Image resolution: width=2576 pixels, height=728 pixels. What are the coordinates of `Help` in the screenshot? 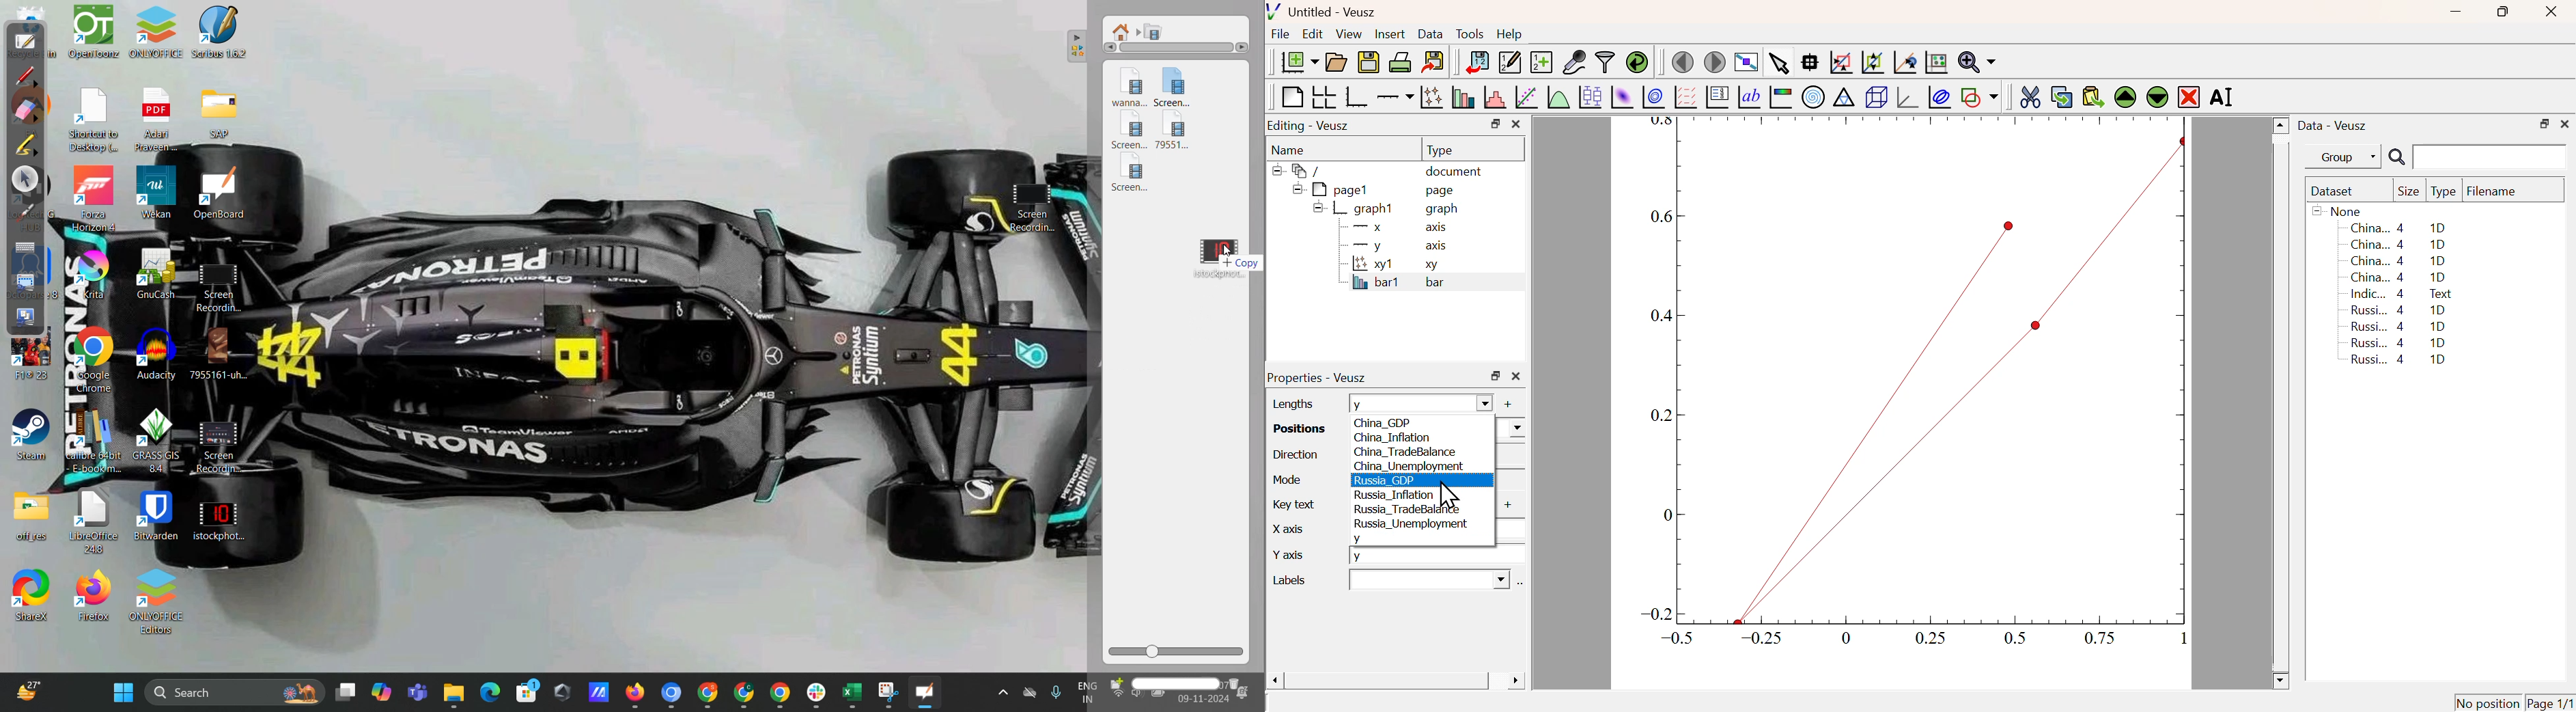 It's located at (1510, 34).